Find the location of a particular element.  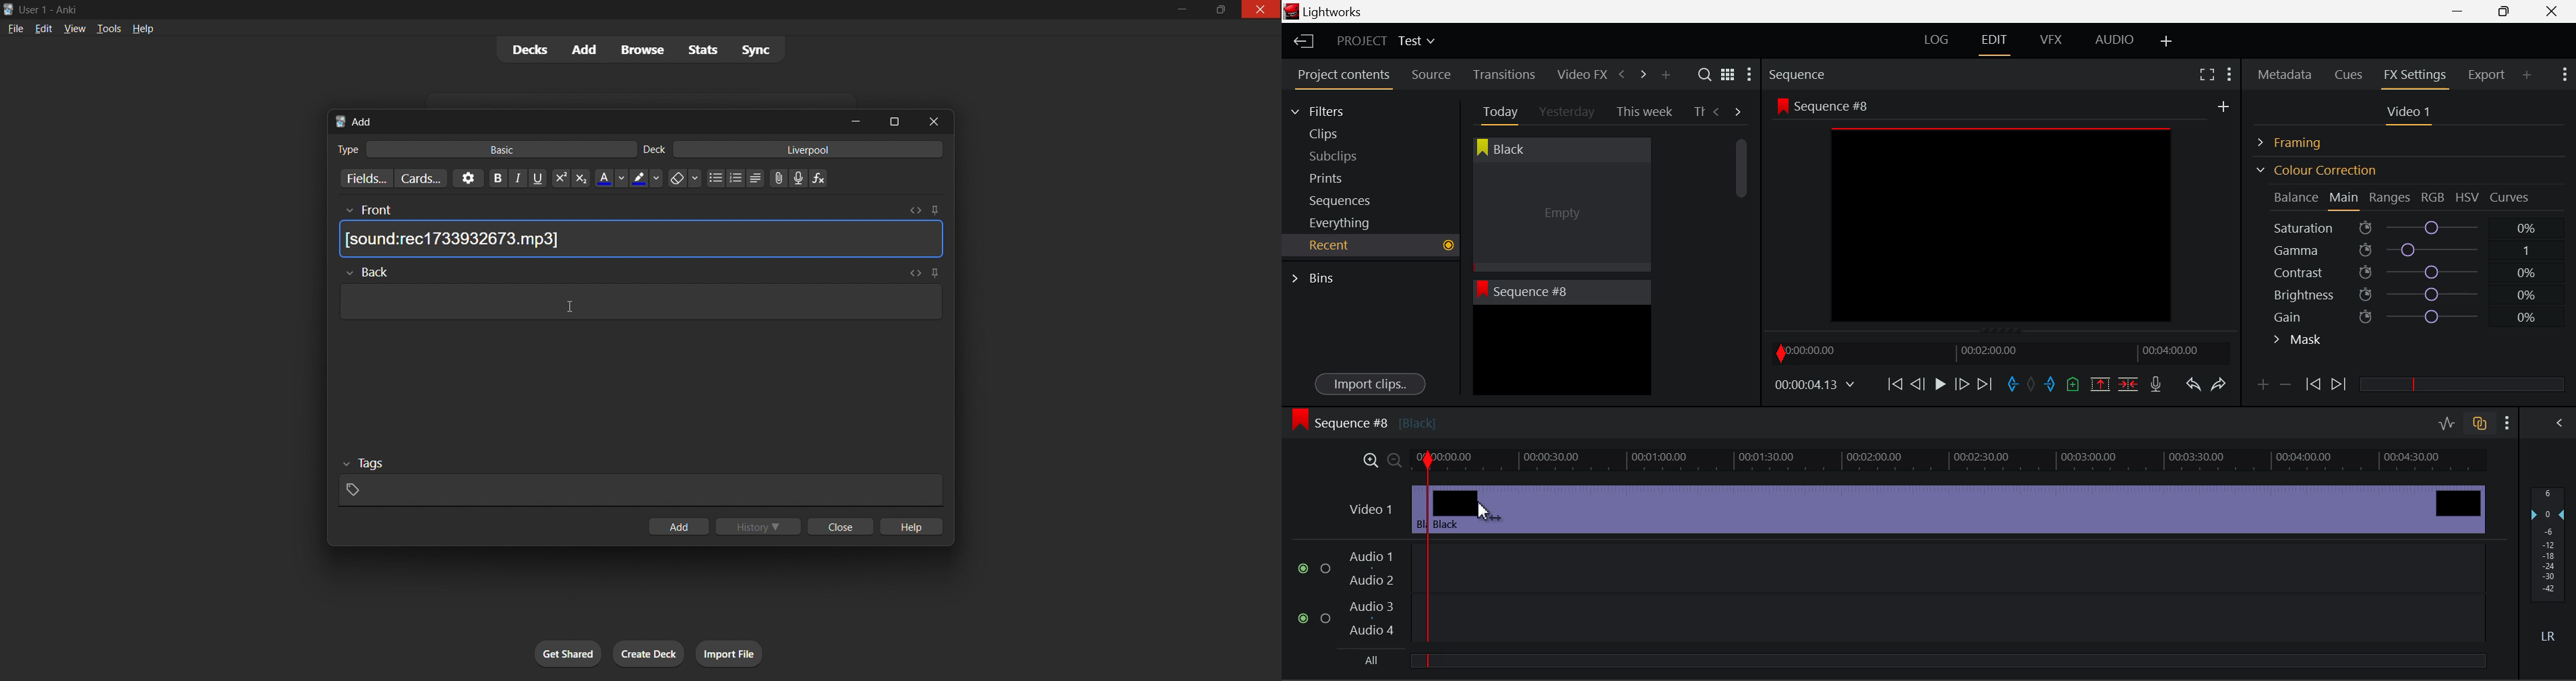

import file is located at coordinates (742, 652).